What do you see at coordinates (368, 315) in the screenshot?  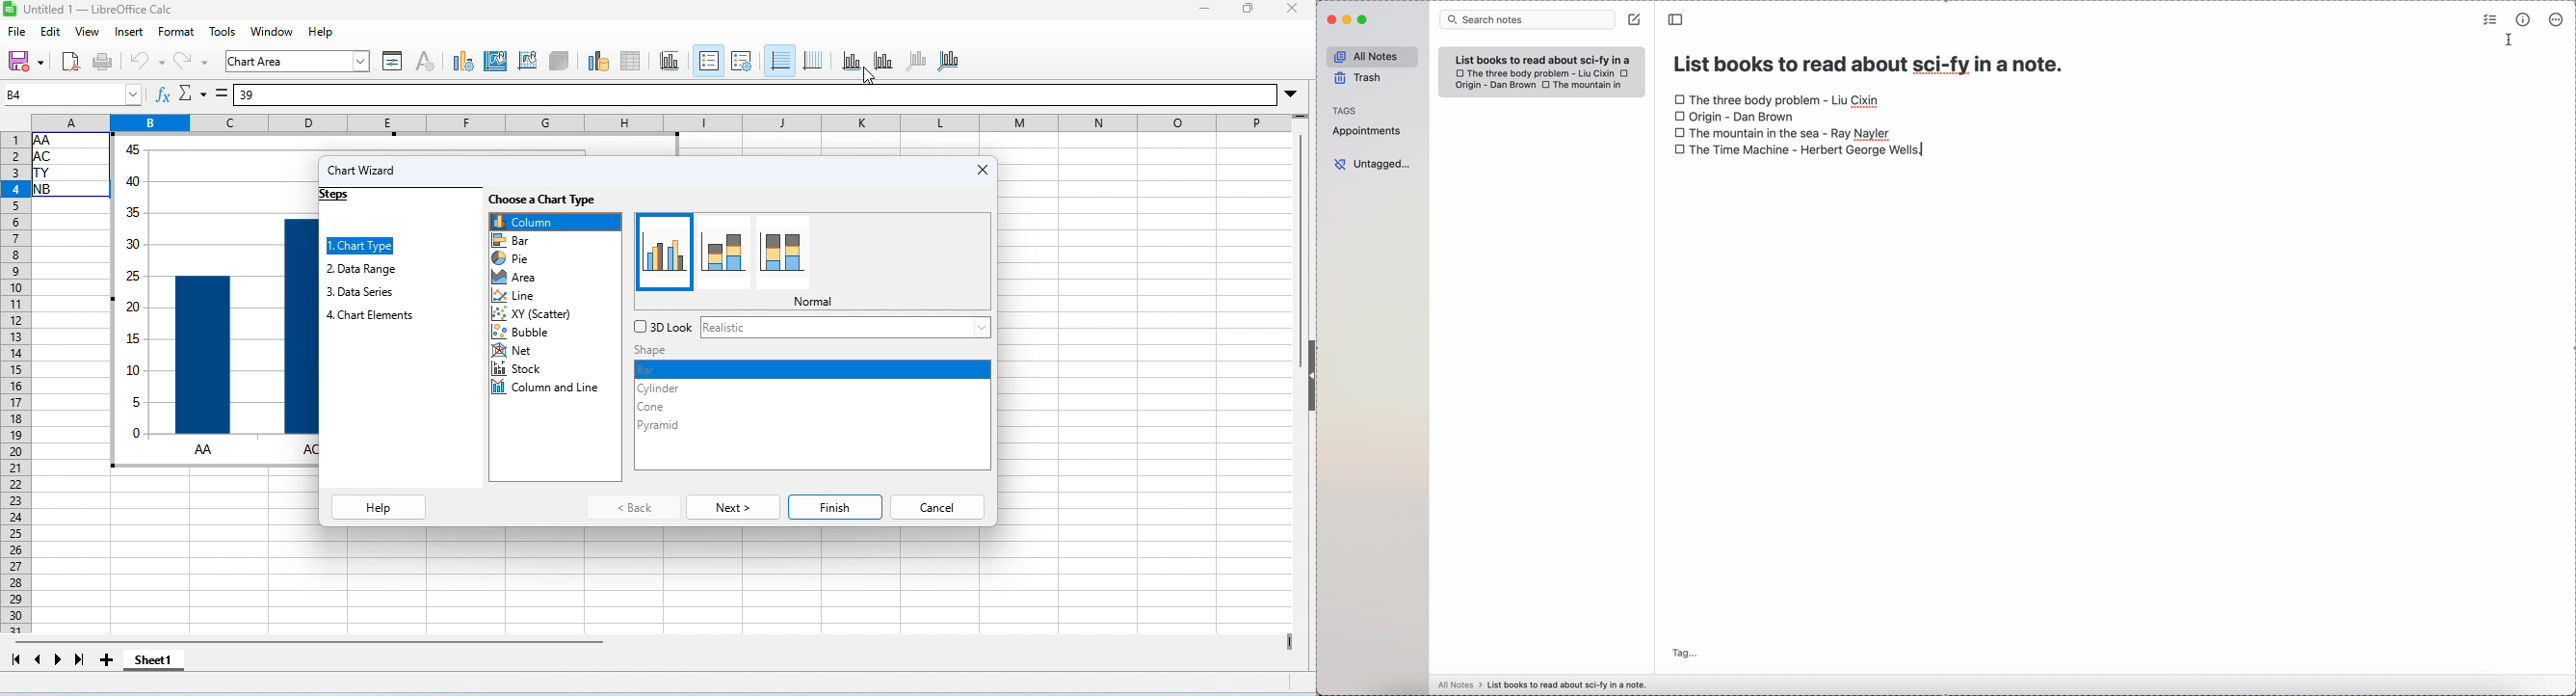 I see `chart elements` at bounding box center [368, 315].